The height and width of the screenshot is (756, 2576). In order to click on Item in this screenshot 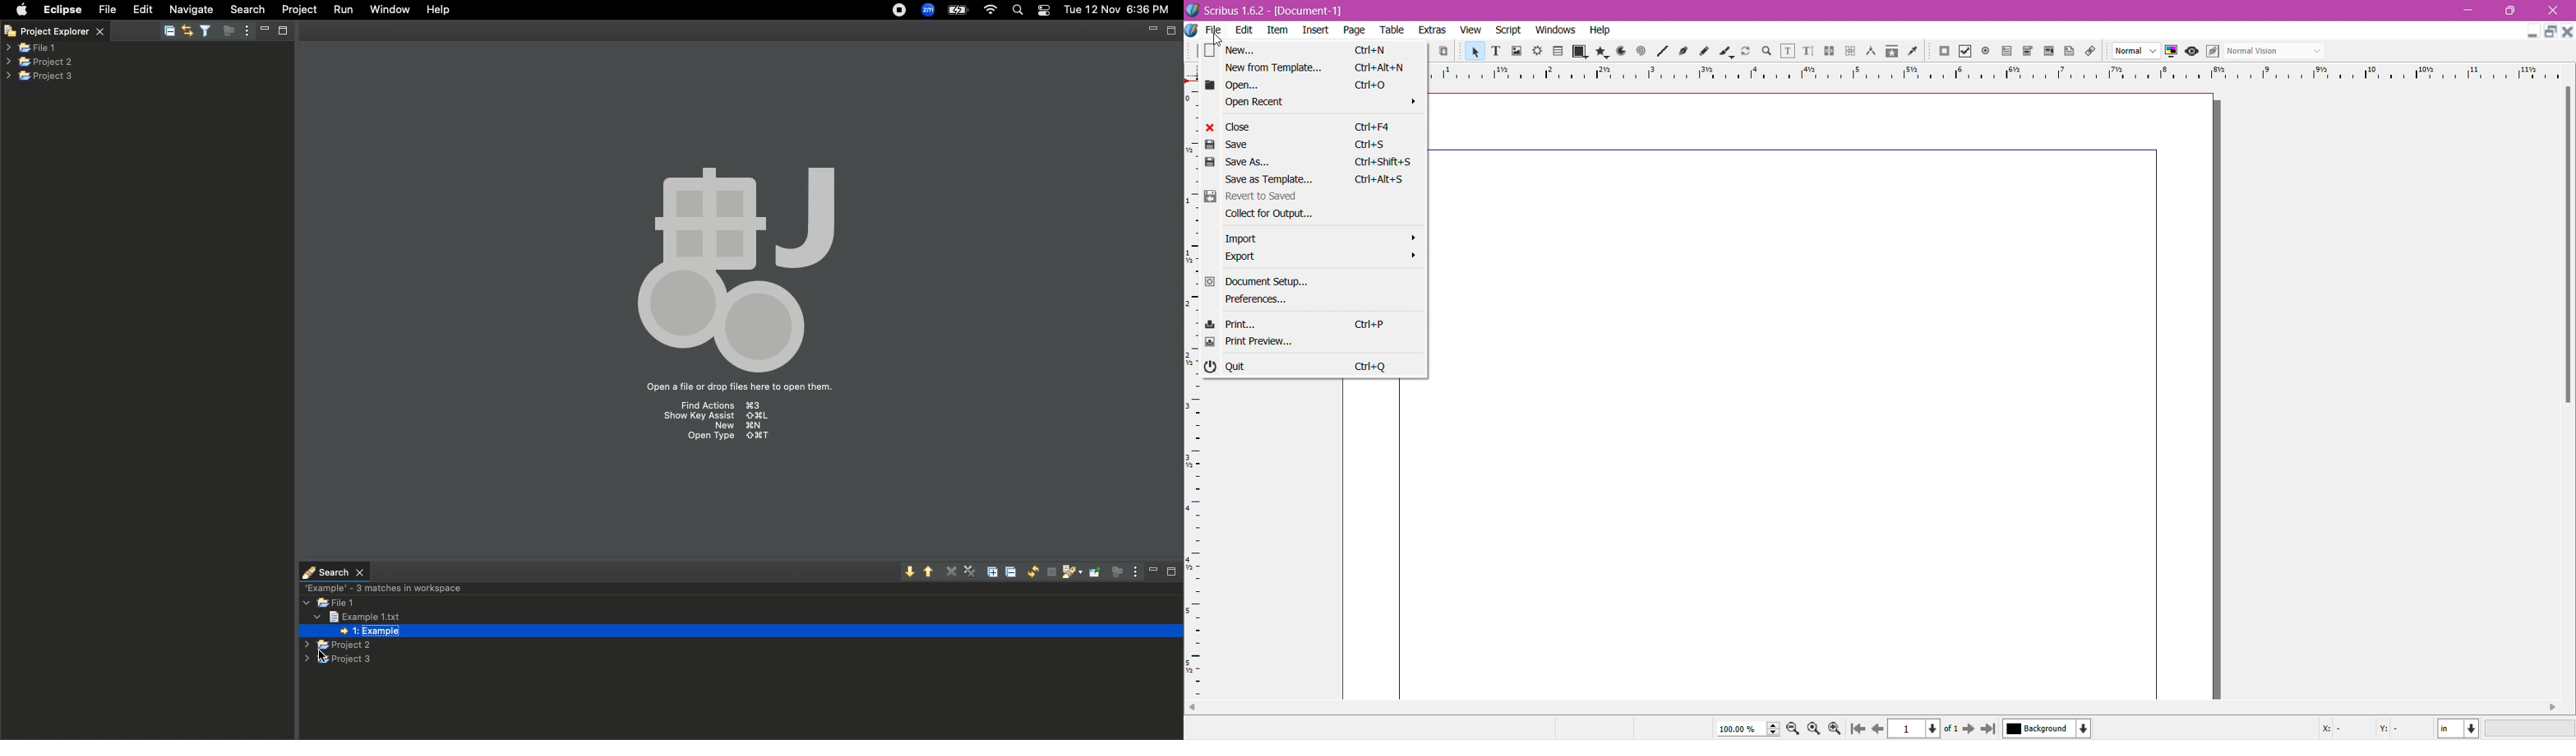, I will do `click(1279, 30)`.